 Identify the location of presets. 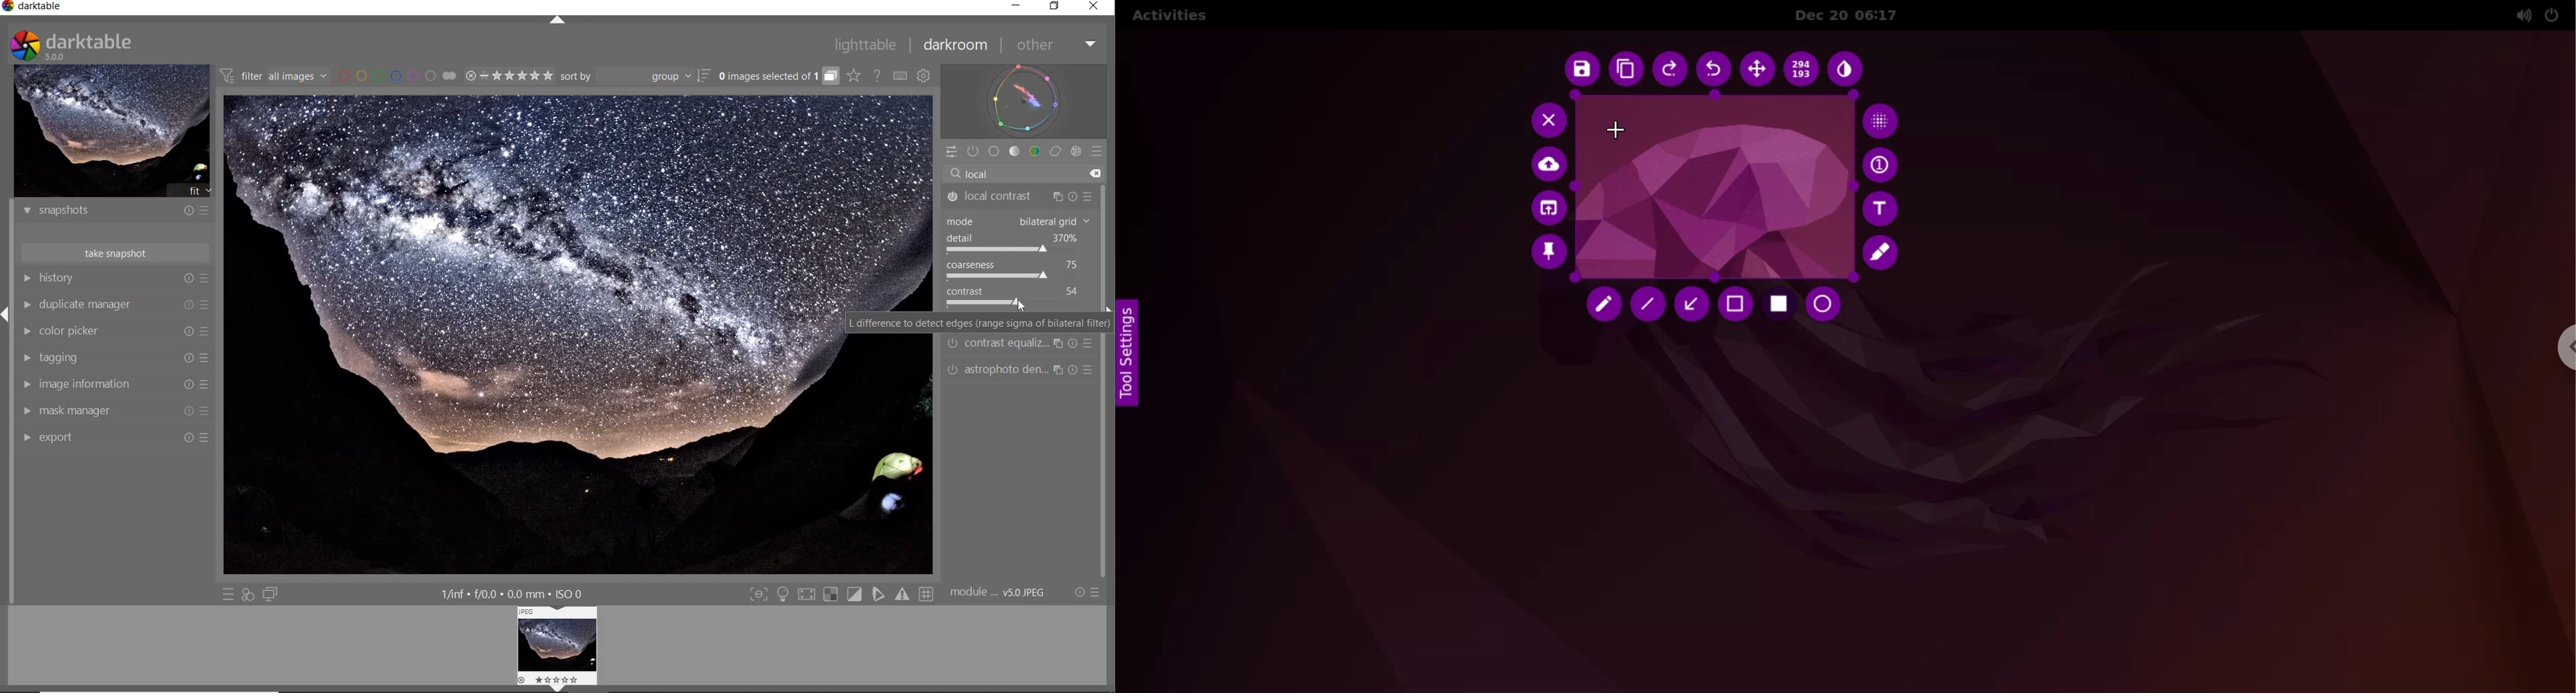
(1086, 192).